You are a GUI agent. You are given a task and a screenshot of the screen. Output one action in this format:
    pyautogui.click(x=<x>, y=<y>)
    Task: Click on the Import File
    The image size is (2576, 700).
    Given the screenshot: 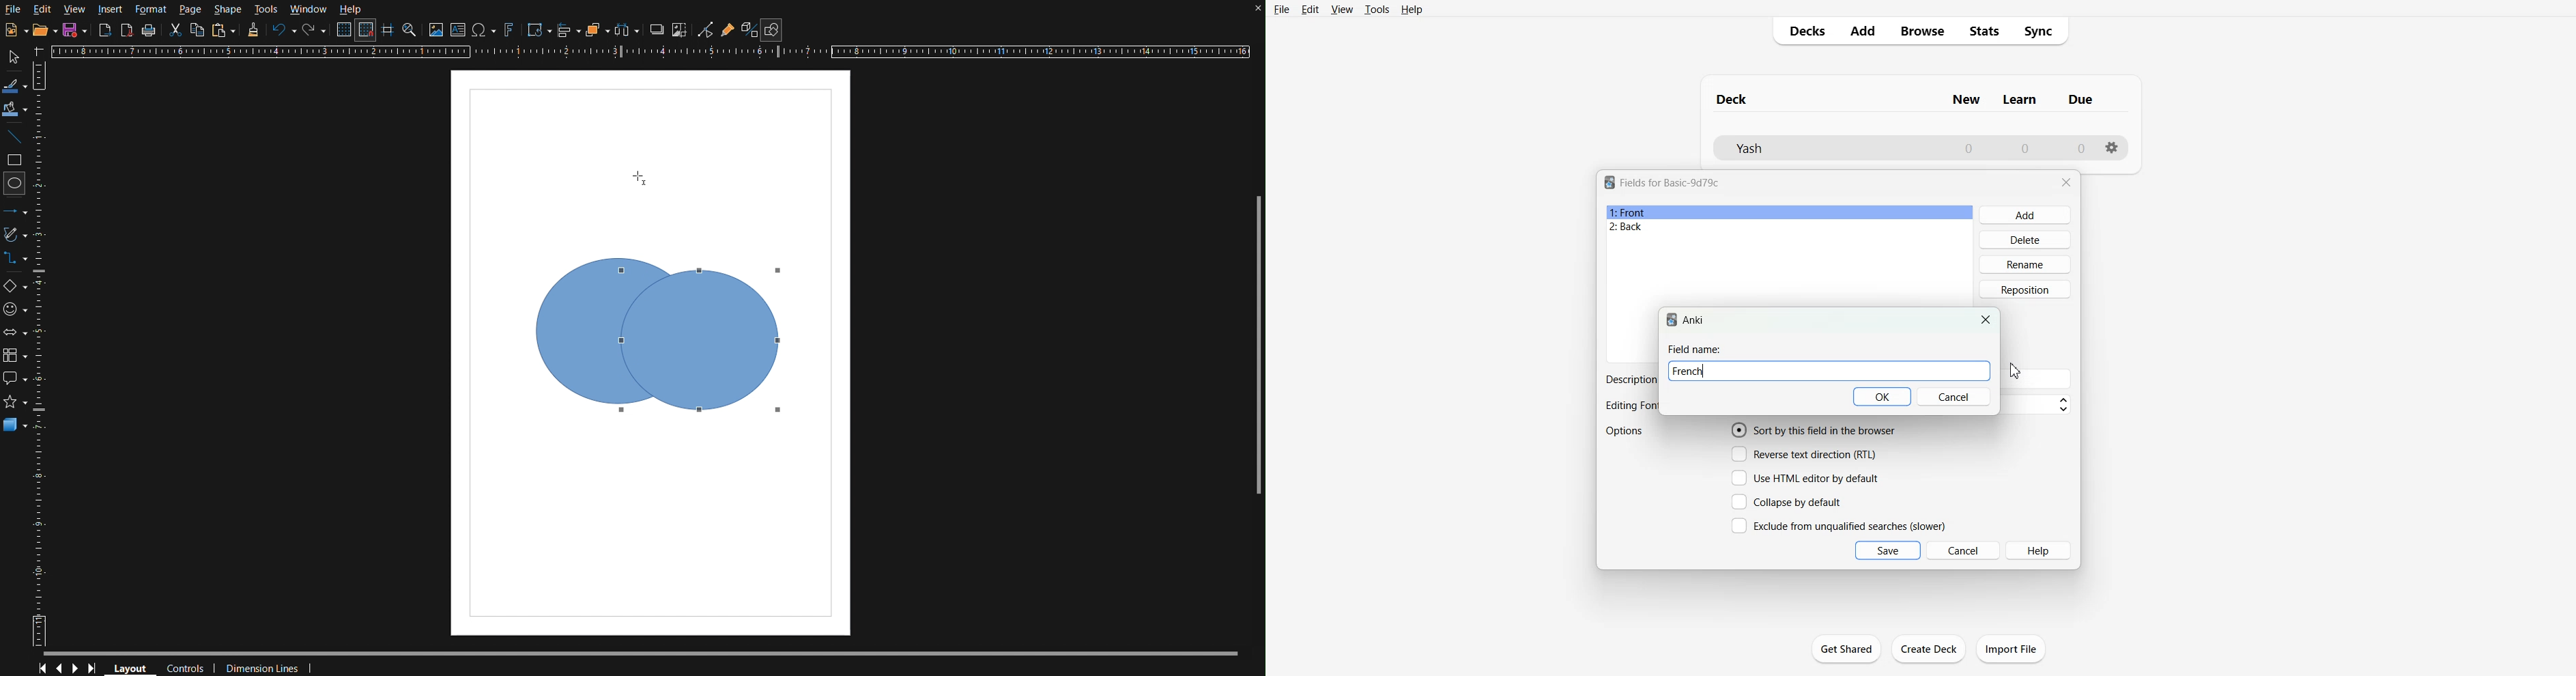 What is the action you would take?
    pyautogui.click(x=2011, y=649)
    